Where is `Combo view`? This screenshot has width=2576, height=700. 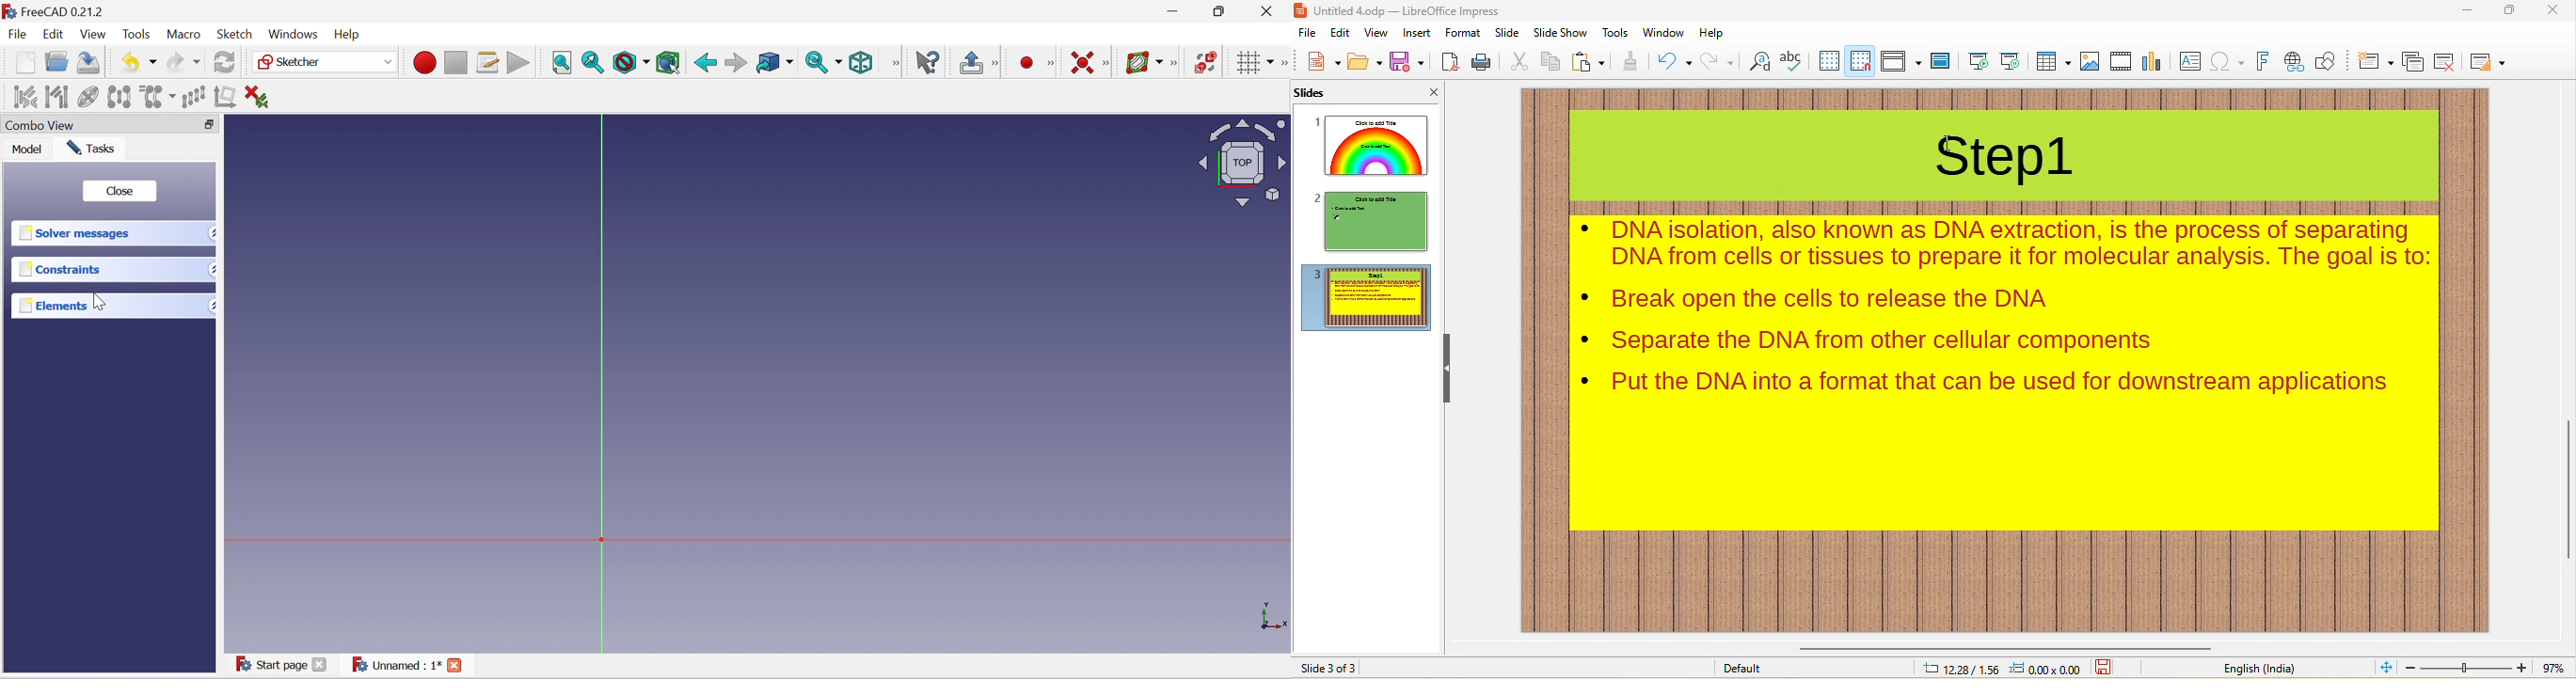
Combo view is located at coordinates (41, 125).